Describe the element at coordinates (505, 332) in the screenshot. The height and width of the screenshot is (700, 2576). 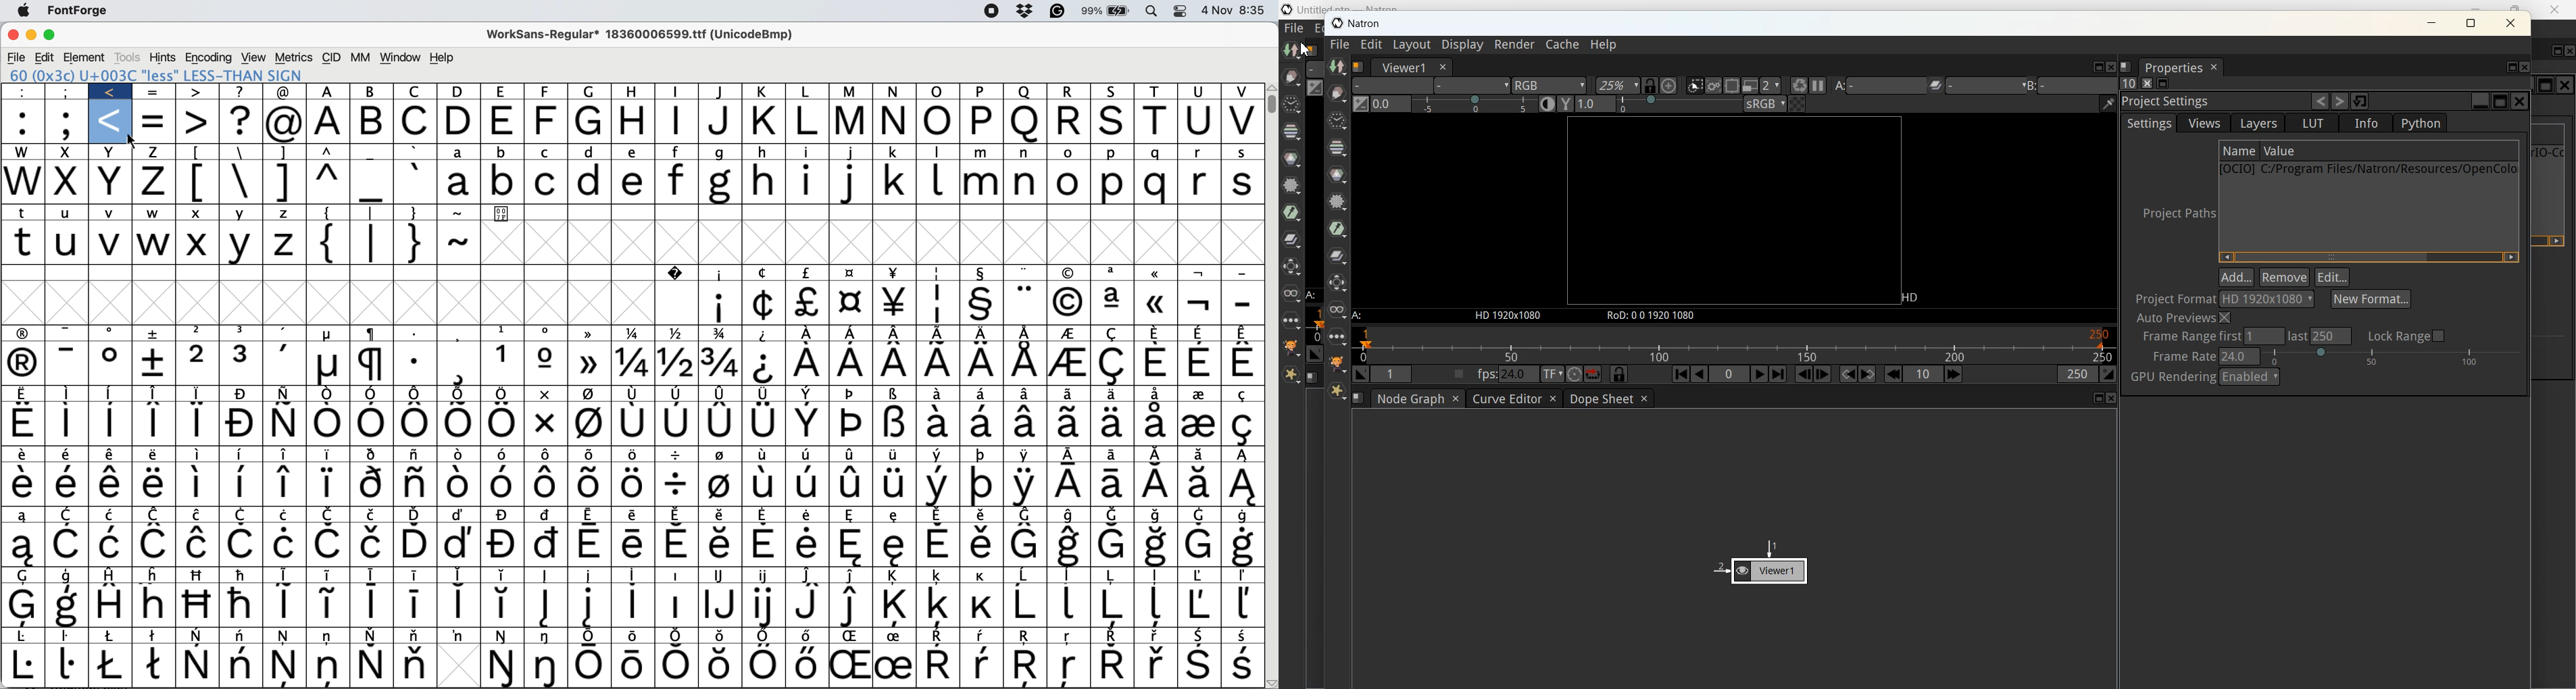
I see `Symbol` at that location.